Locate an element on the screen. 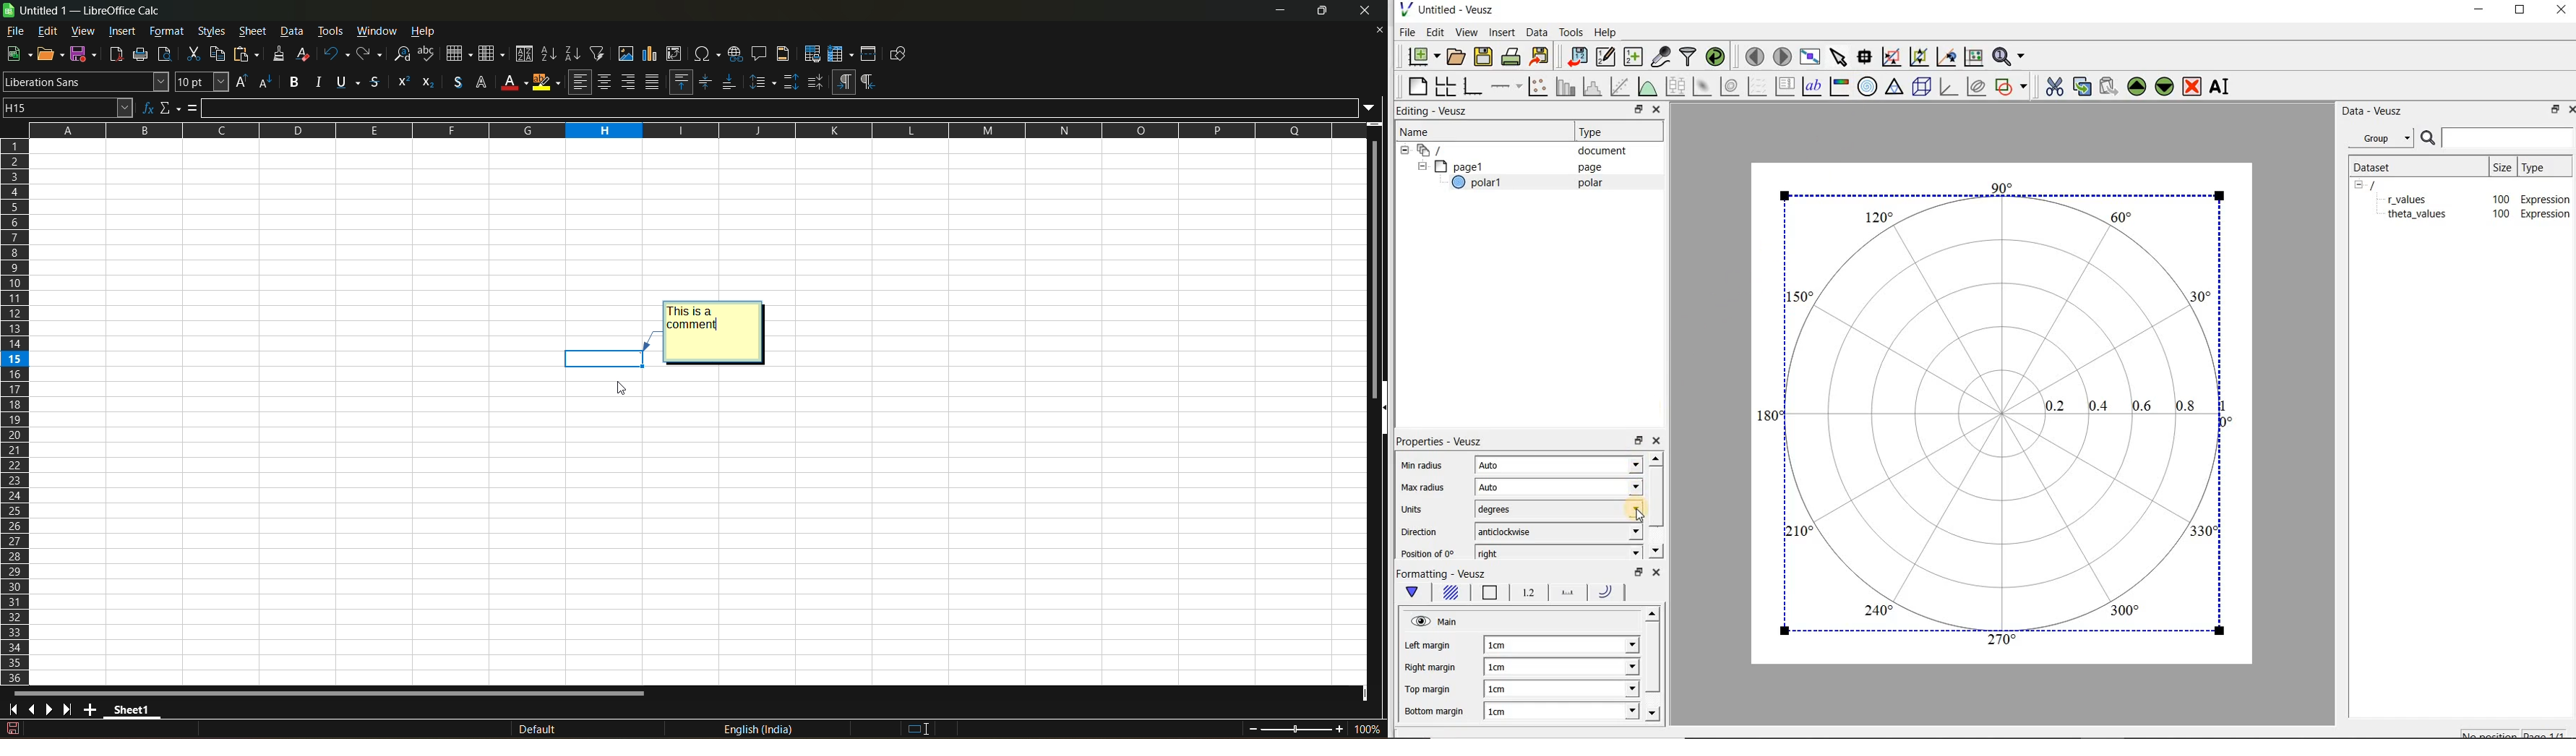 This screenshot has width=2576, height=756. export directly as pdf is located at coordinates (116, 54).